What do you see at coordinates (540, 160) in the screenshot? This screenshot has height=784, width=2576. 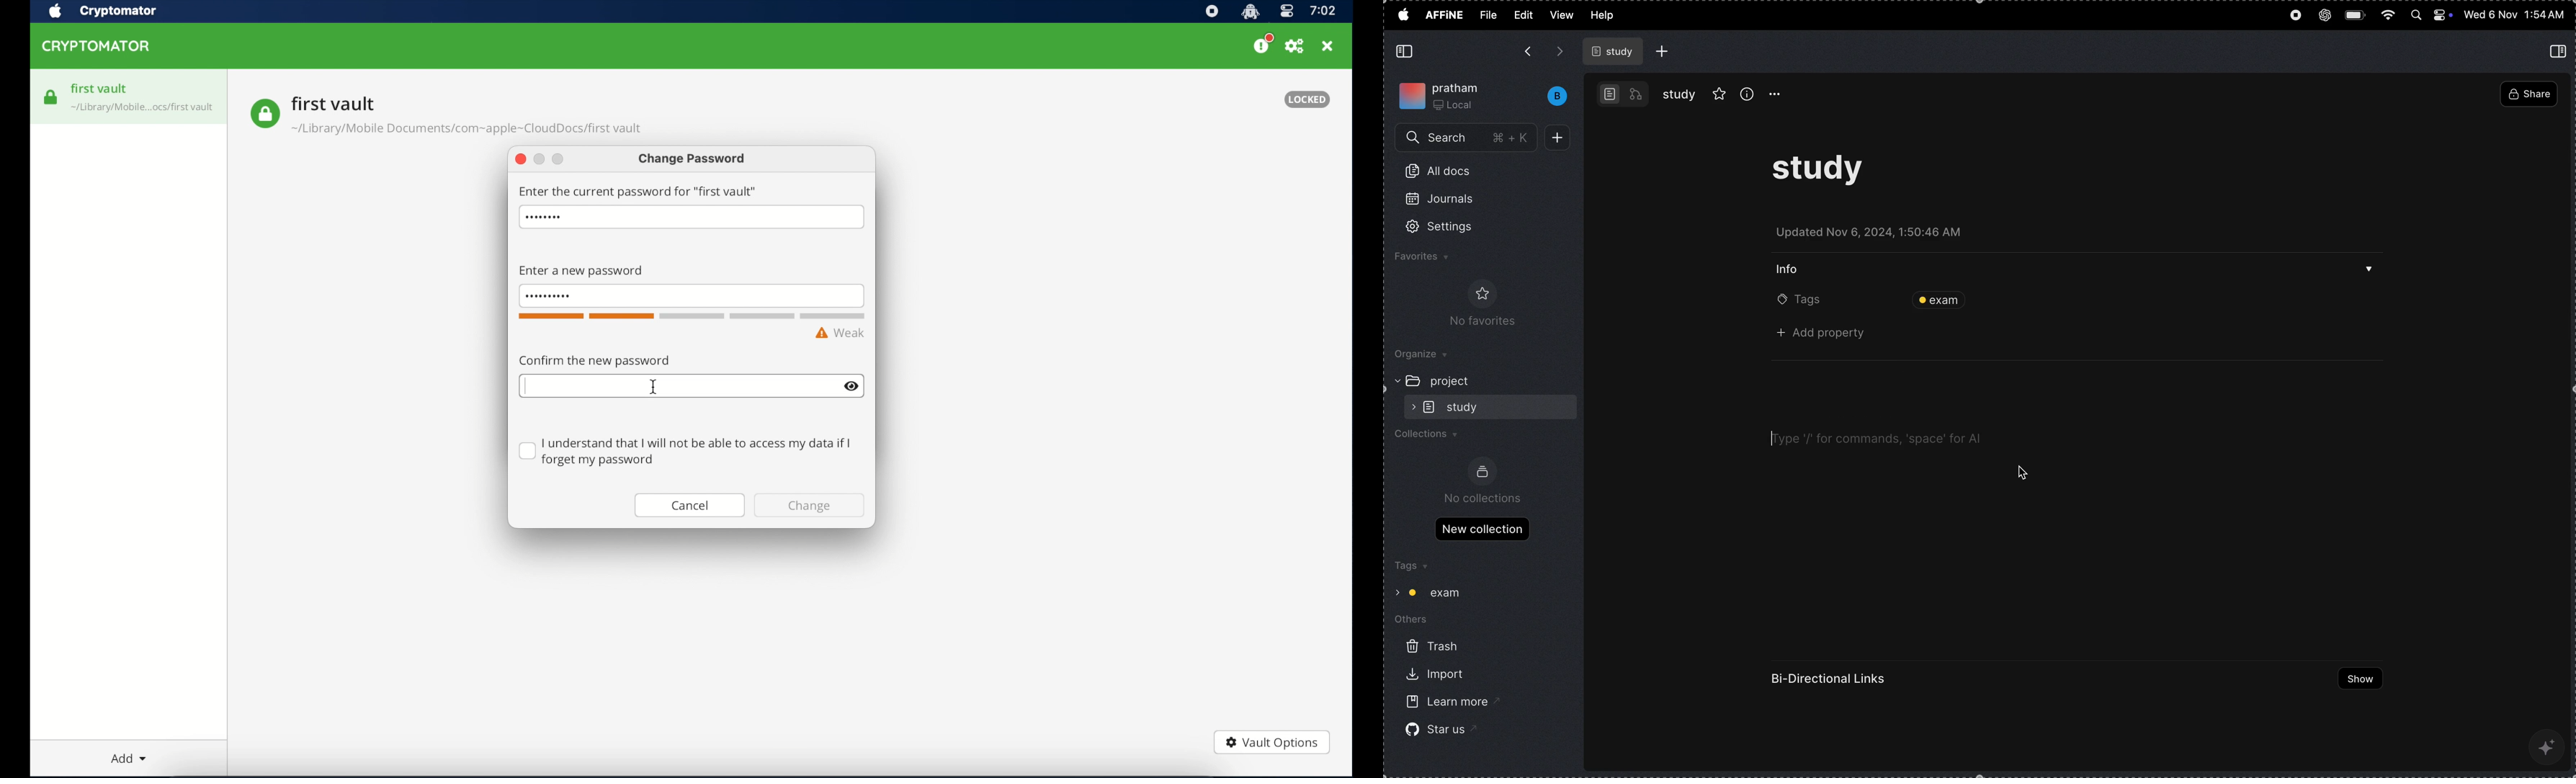 I see `minimize` at bounding box center [540, 160].